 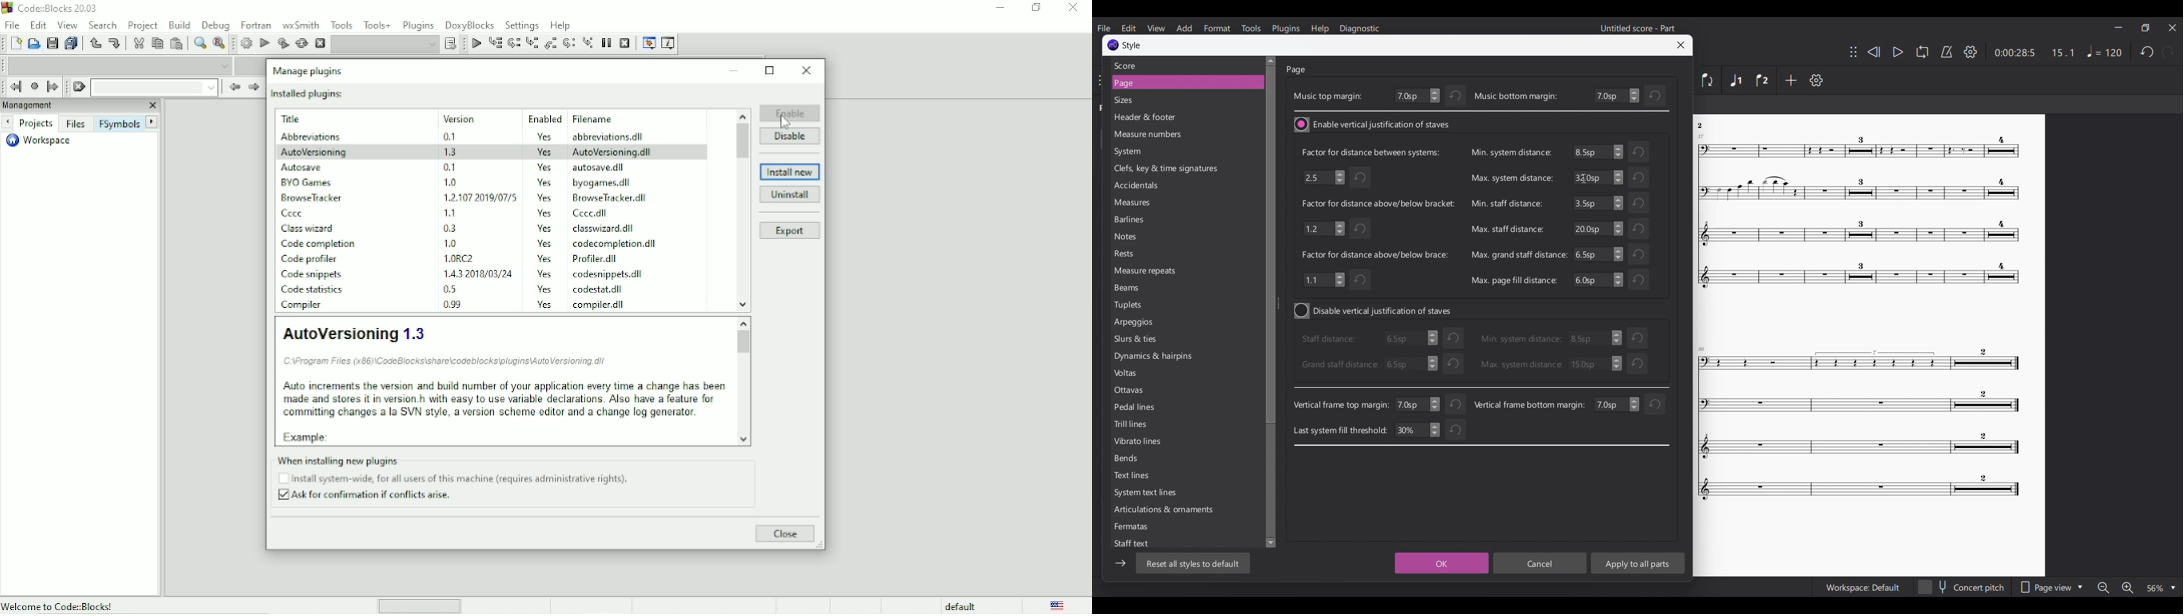 I want to click on 7.0 sp, so click(x=1418, y=404).